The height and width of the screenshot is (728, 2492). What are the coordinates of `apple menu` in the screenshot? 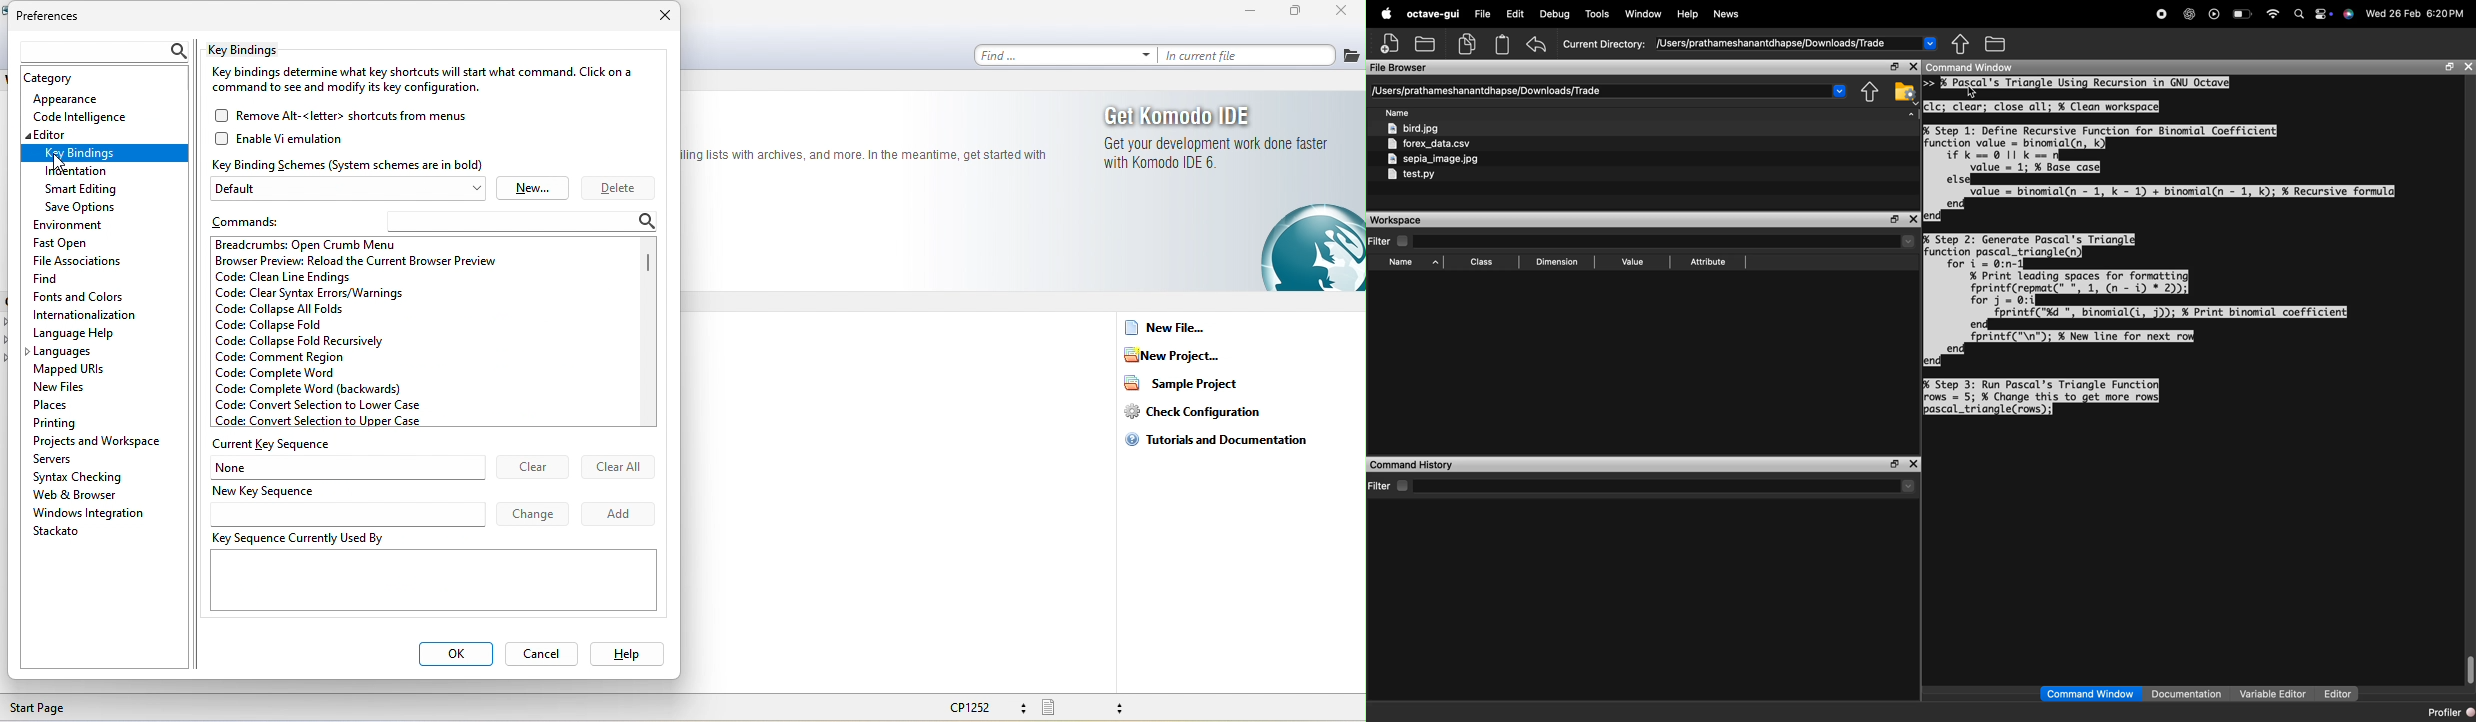 It's located at (1386, 13).